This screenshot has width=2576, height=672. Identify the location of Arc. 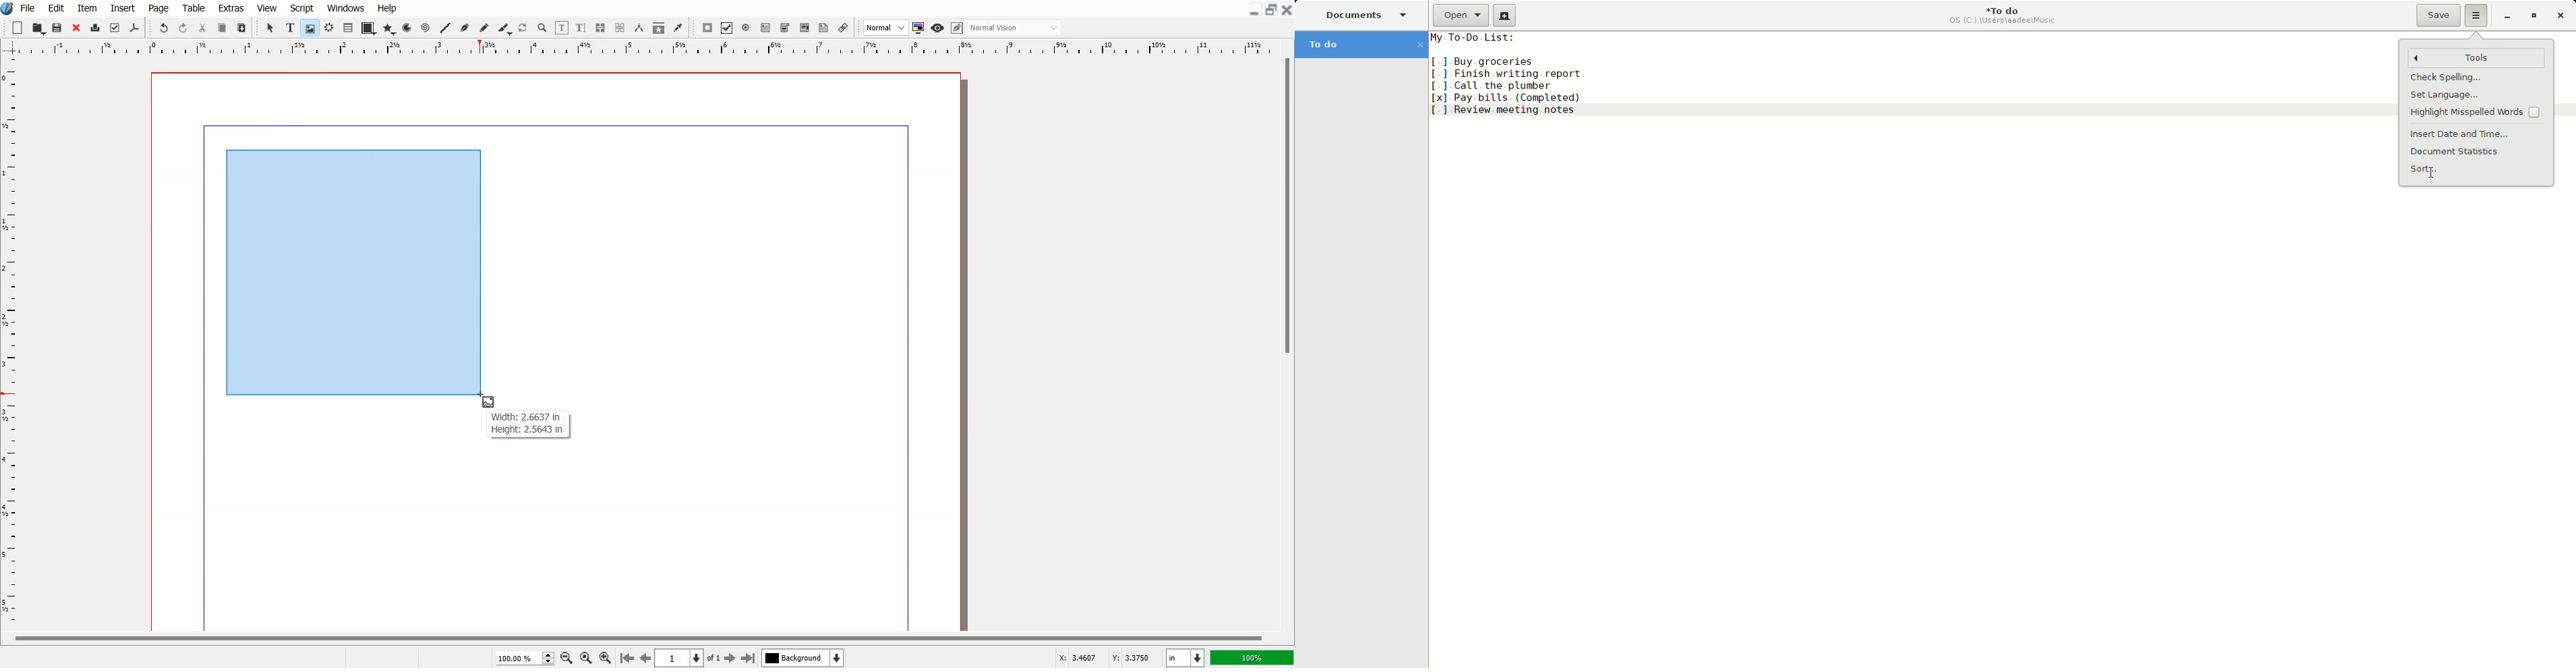
(408, 28).